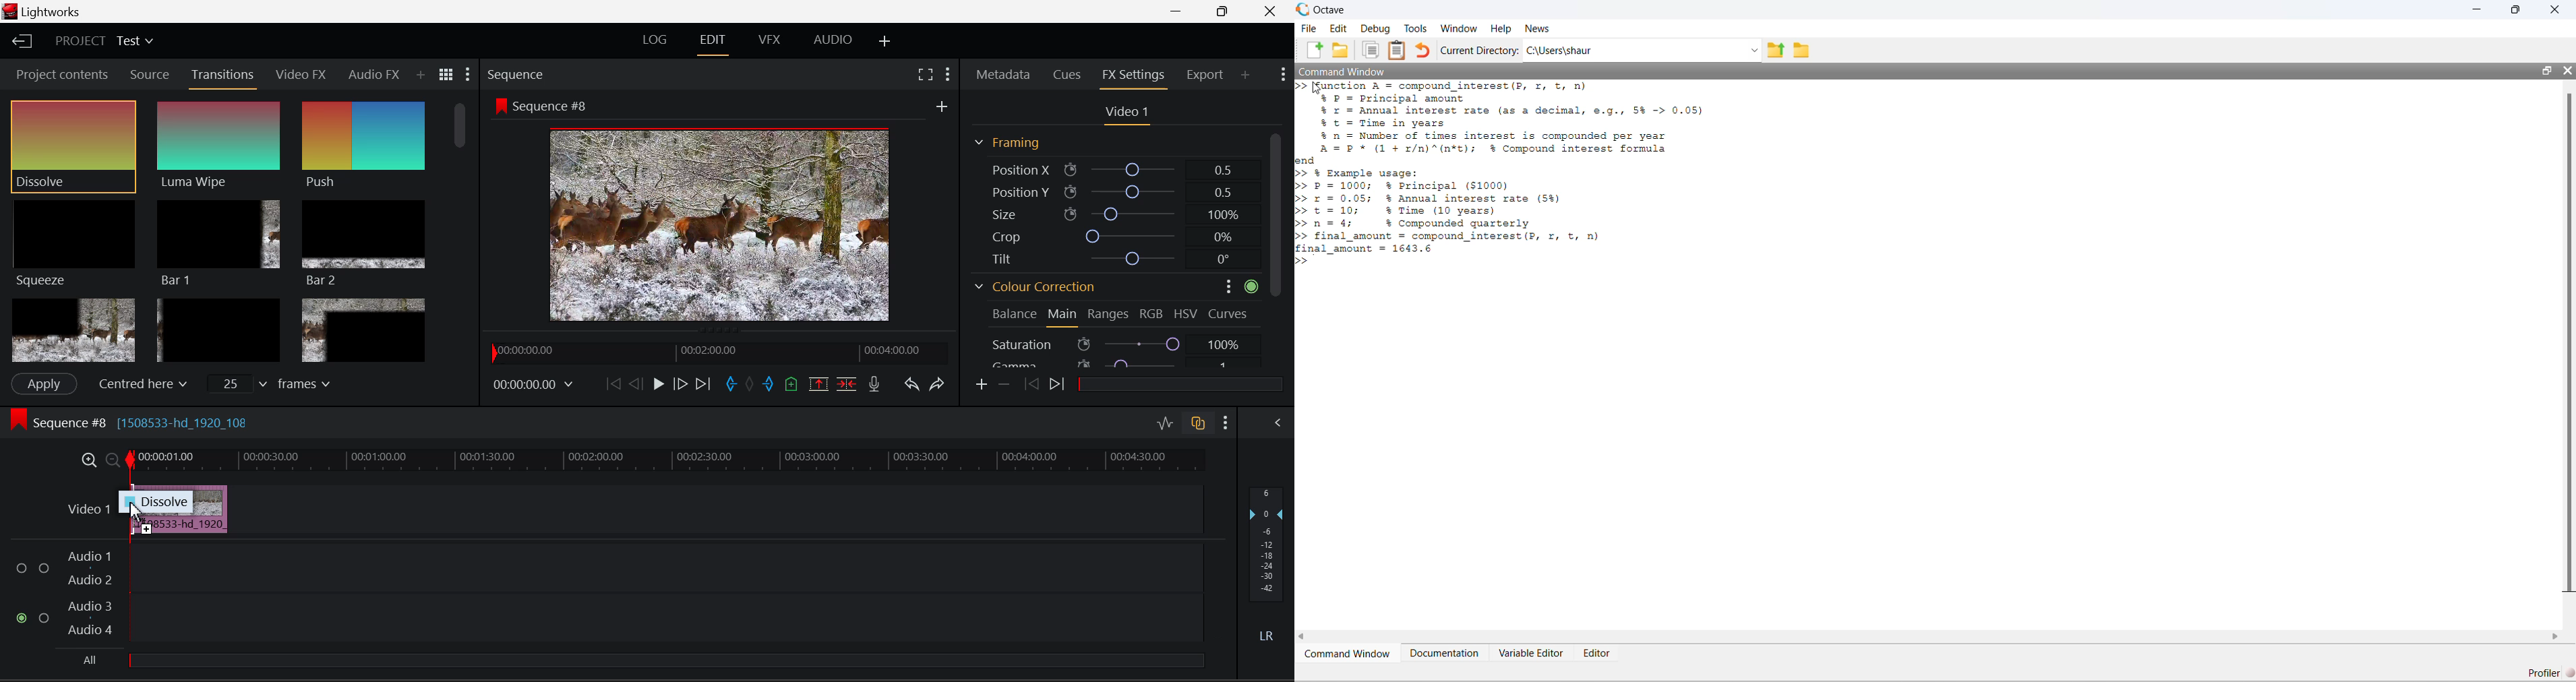 The height and width of the screenshot is (700, 2576). Describe the element at coordinates (44, 384) in the screenshot. I see `Apply` at that location.